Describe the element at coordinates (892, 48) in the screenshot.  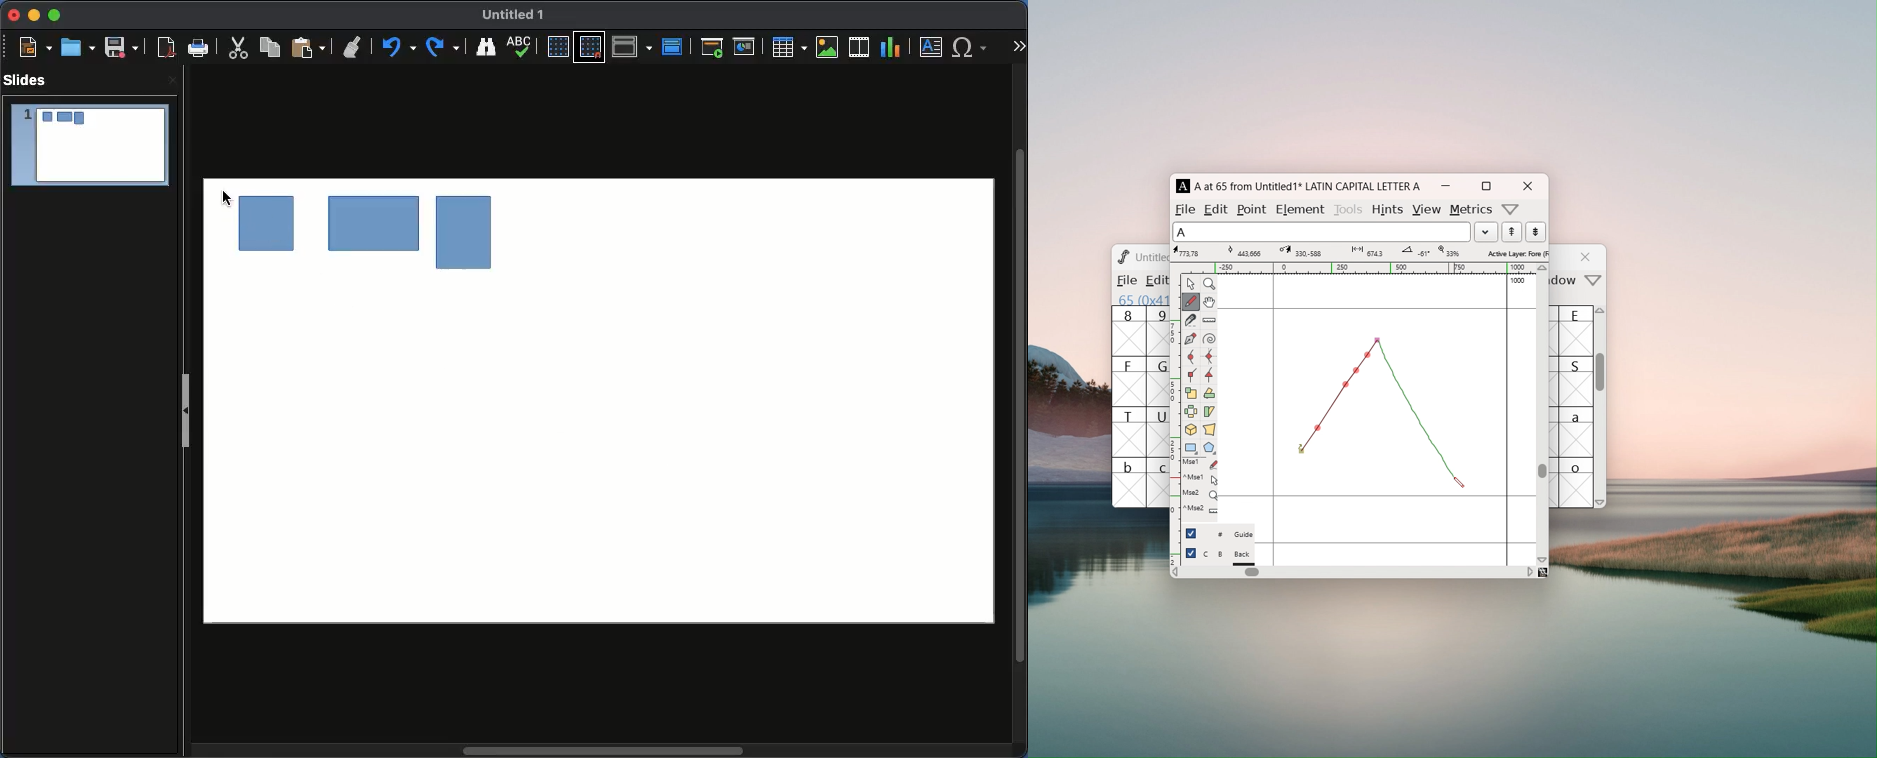
I see `Chart` at that location.